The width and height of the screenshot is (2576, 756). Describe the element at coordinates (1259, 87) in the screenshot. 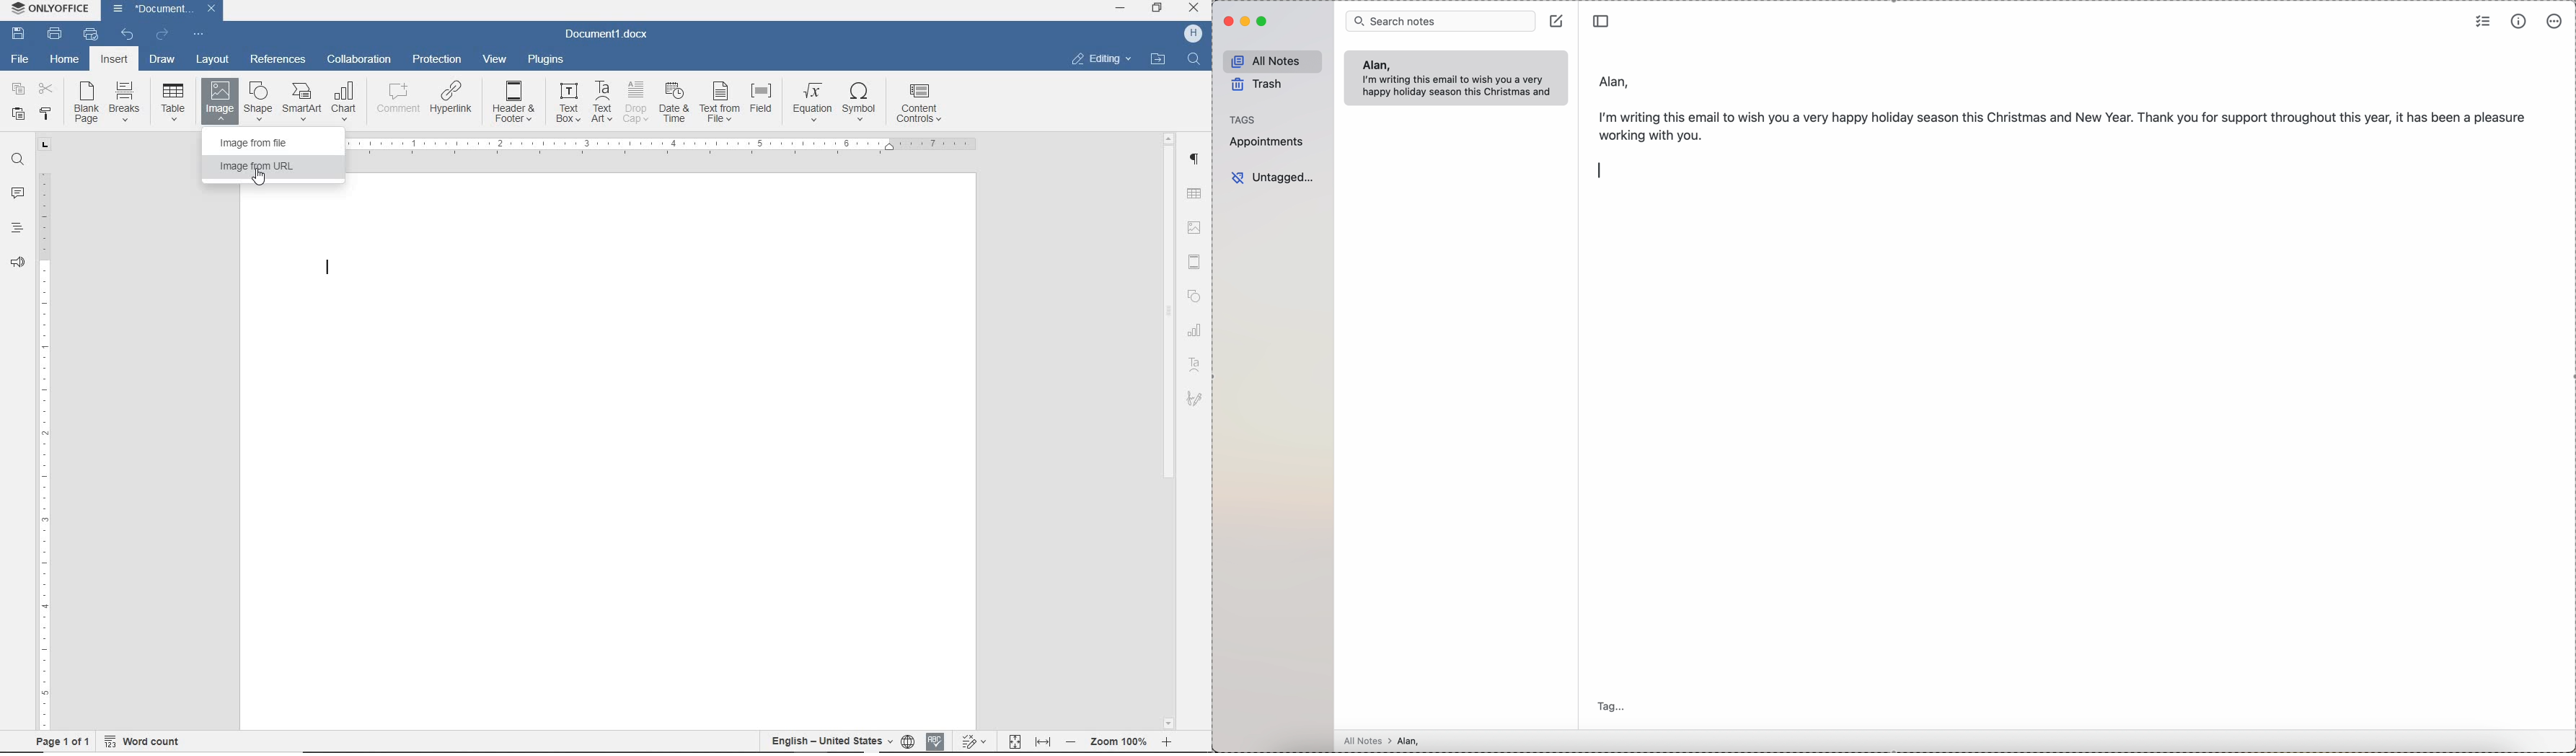

I see `trash` at that location.